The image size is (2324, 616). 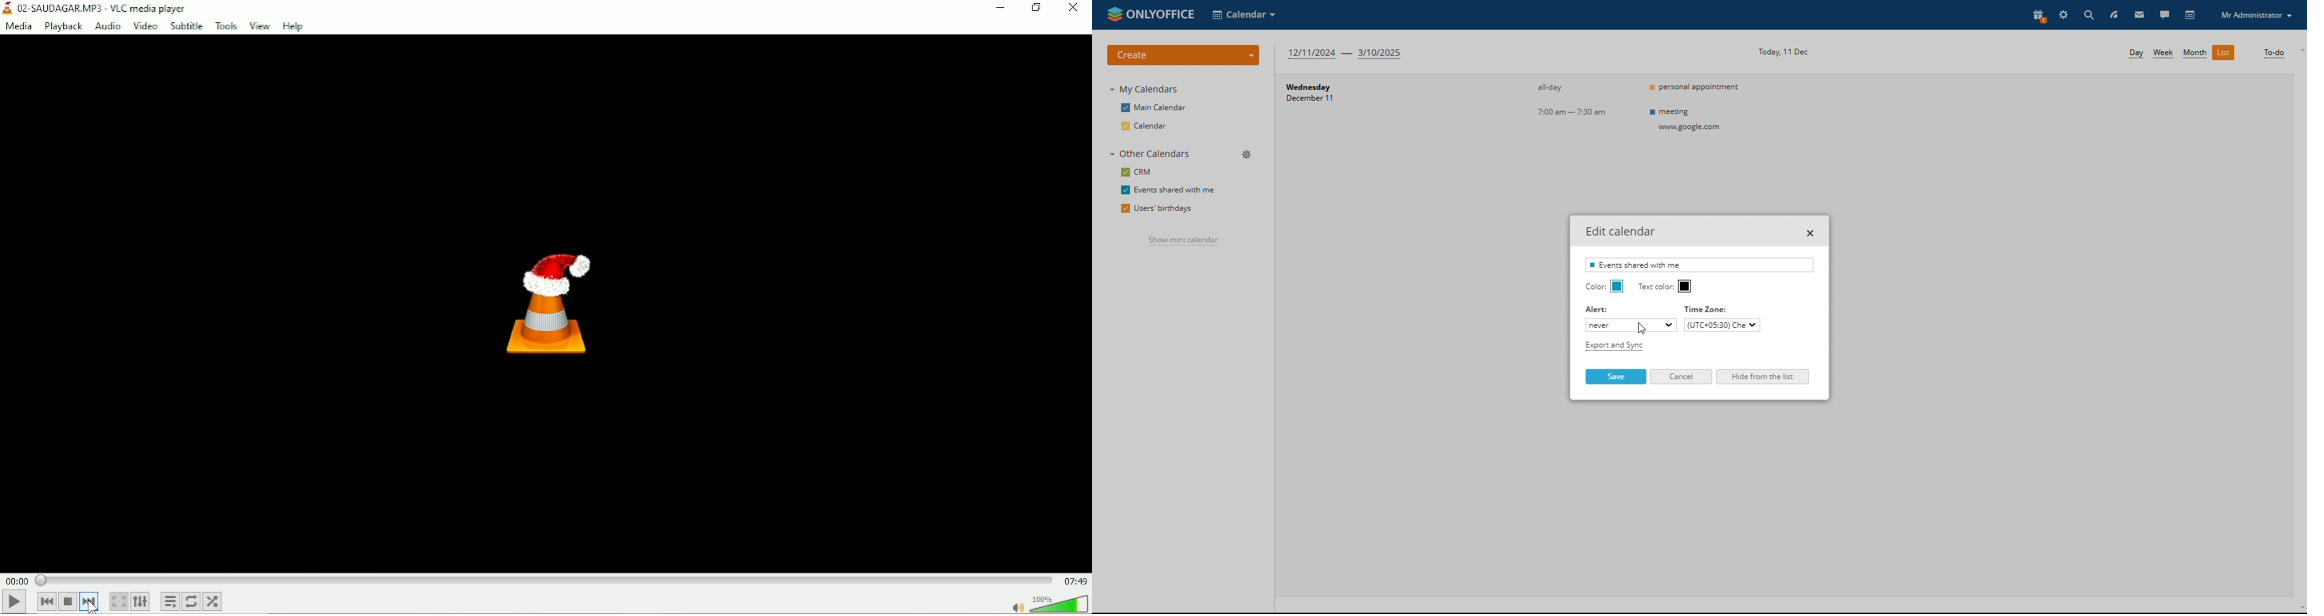 What do you see at coordinates (2300, 610) in the screenshot?
I see `scroll down` at bounding box center [2300, 610].